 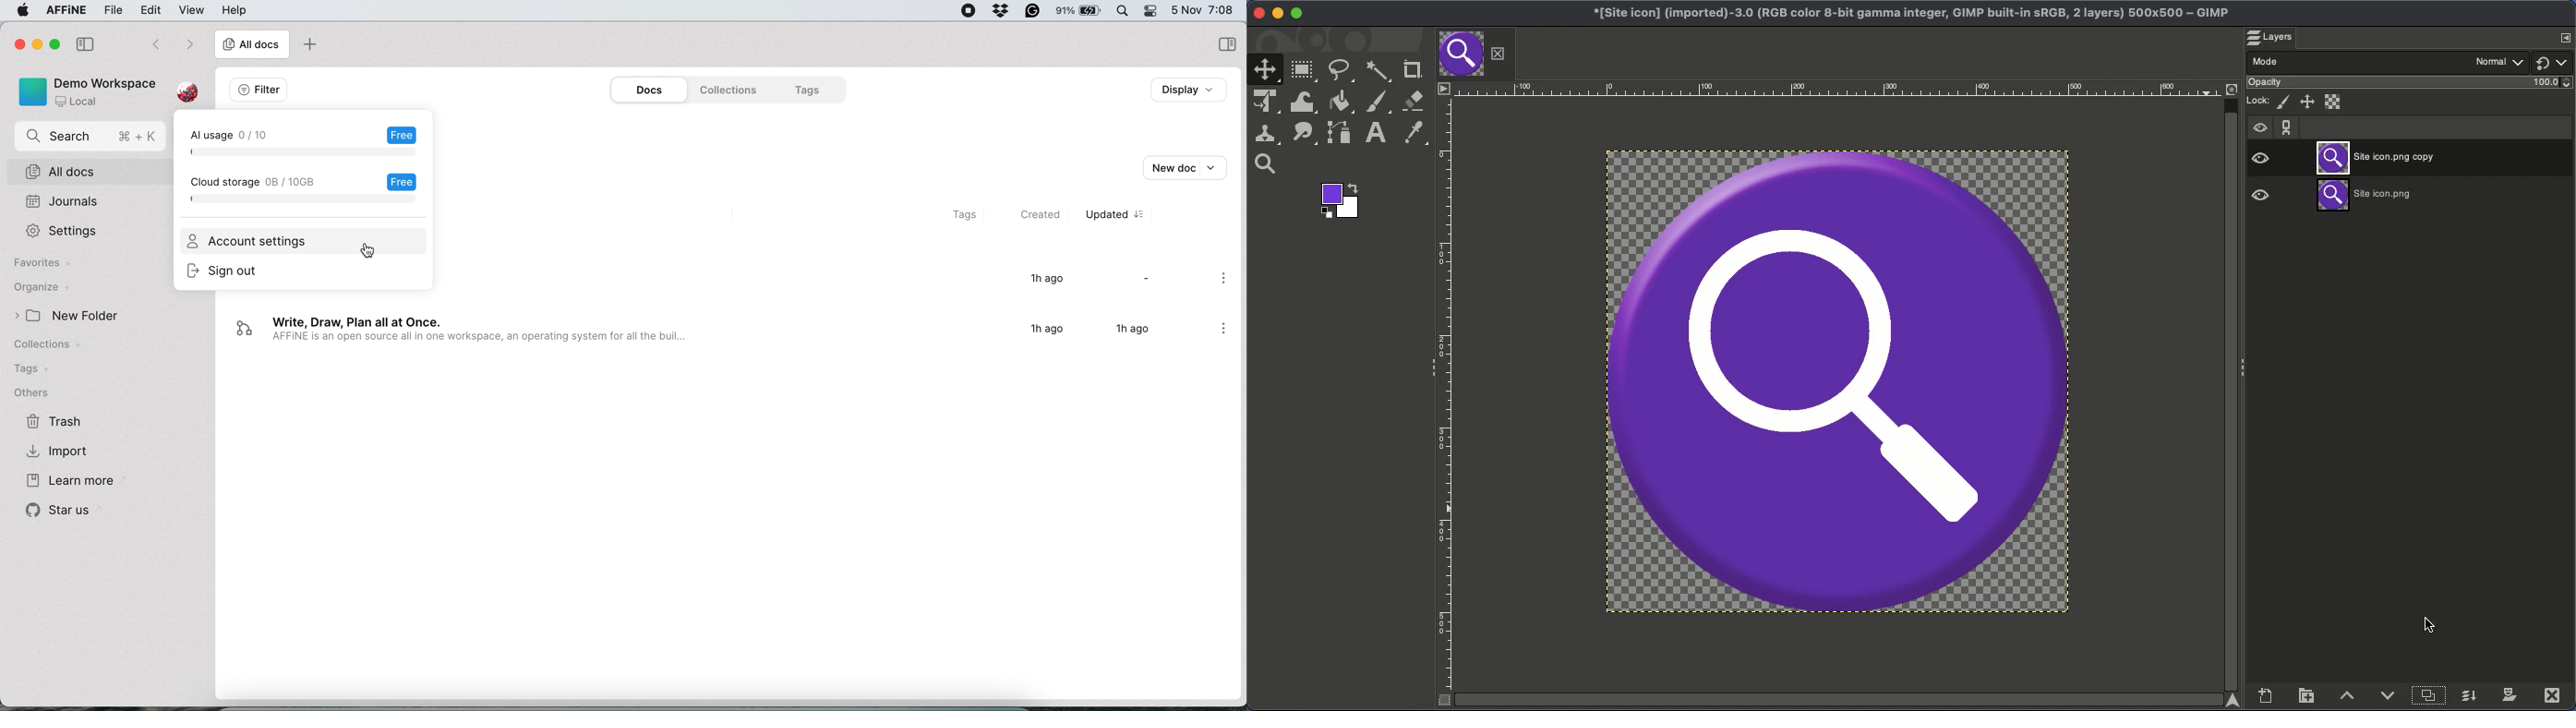 I want to click on Current layer, so click(x=2368, y=200).